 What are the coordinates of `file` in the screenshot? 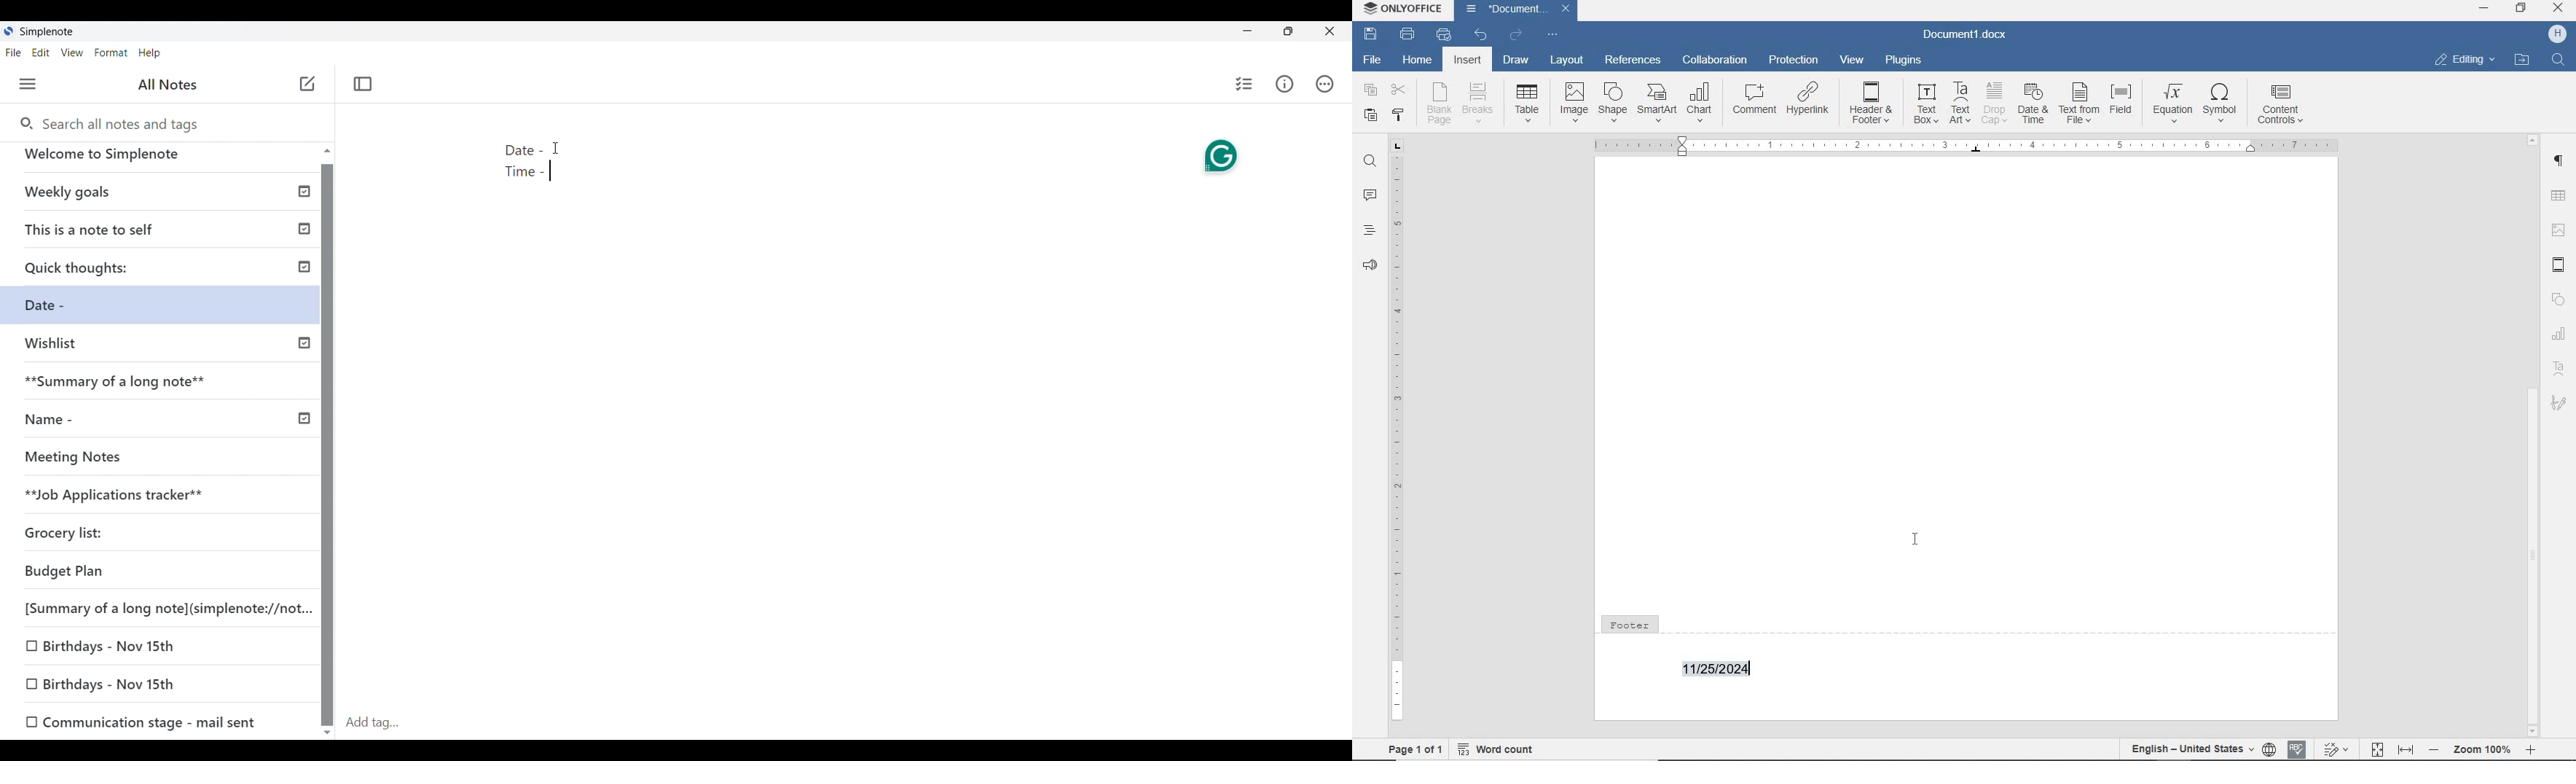 It's located at (1373, 61).